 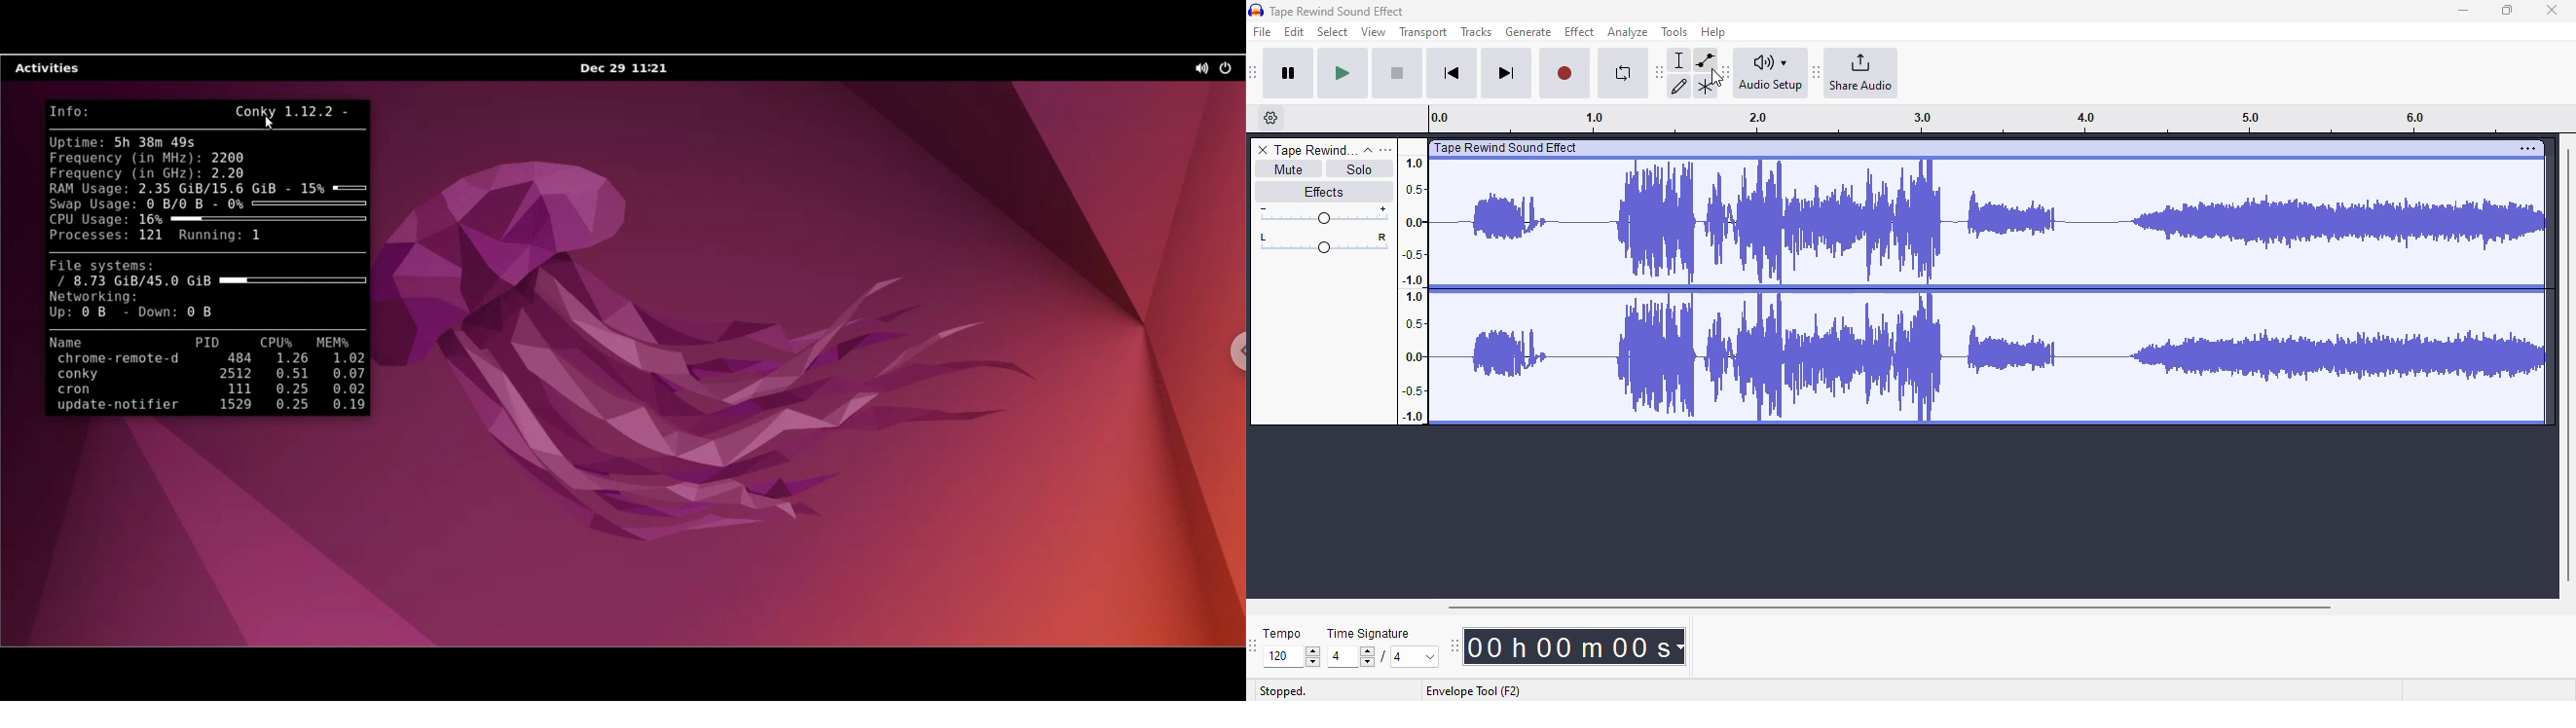 What do you see at coordinates (1333, 31) in the screenshot?
I see `select` at bounding box center [1333, 31].